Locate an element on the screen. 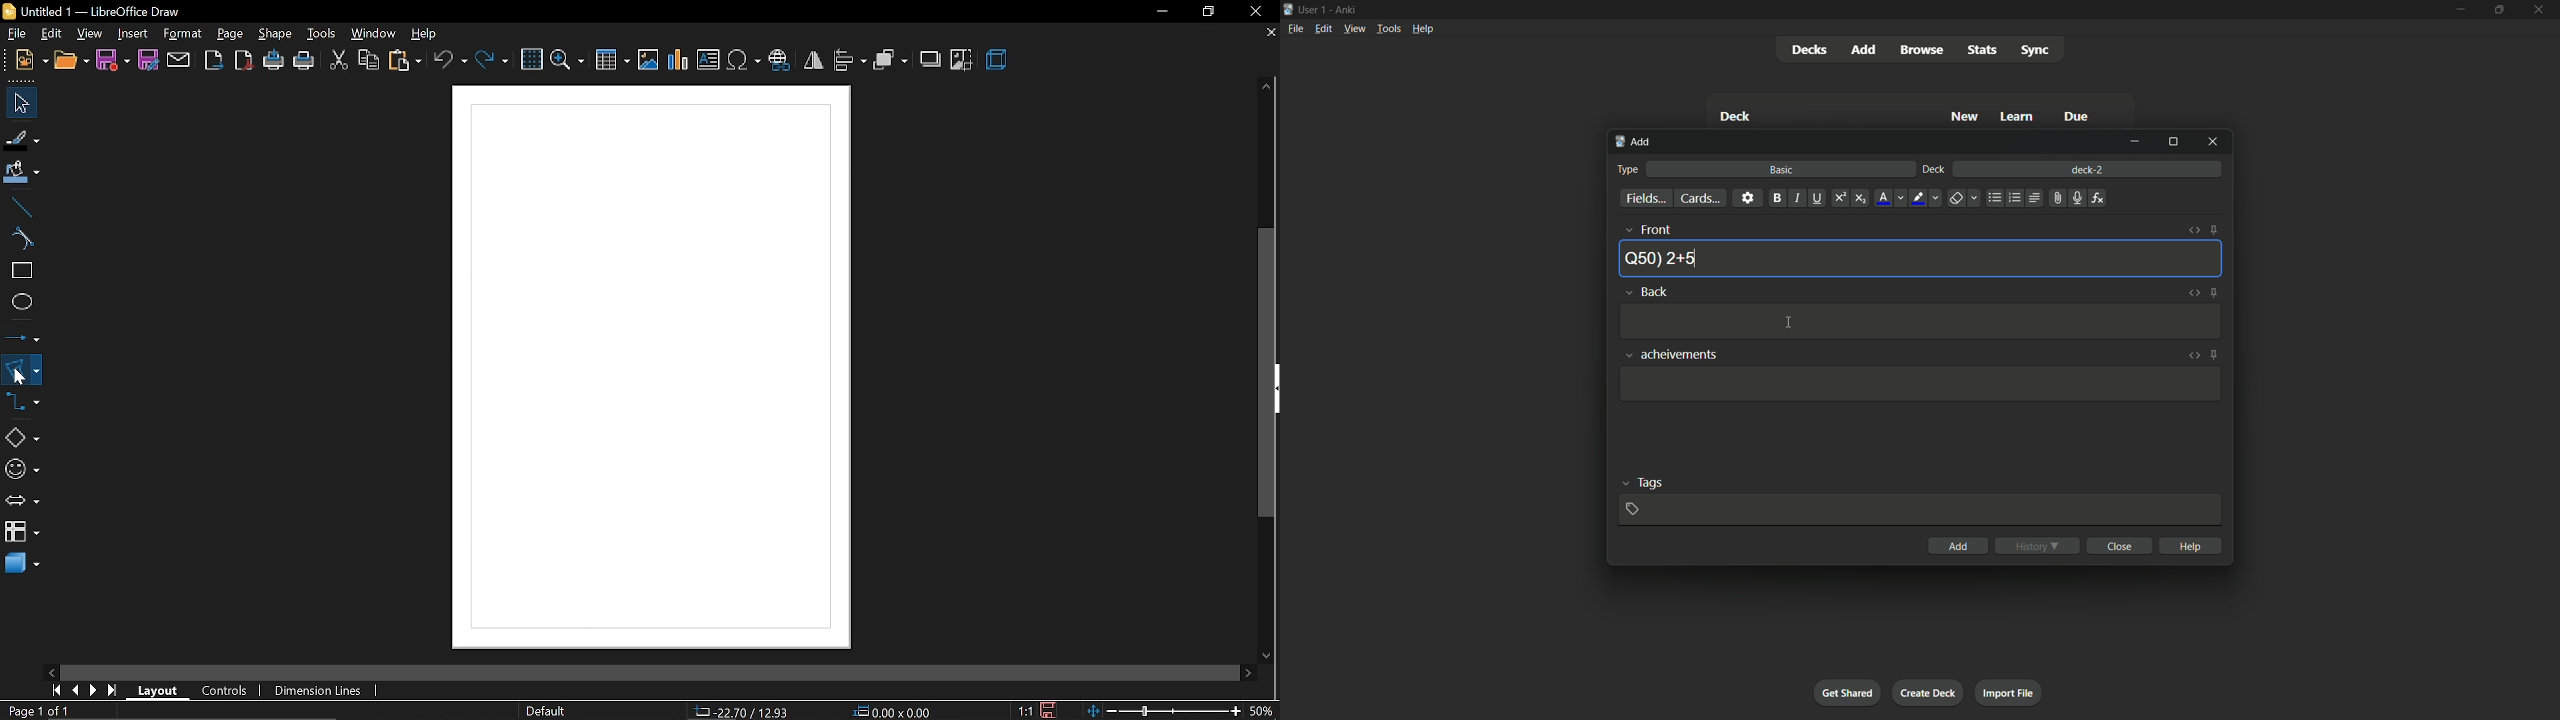 The width and height of the screenshot is (2576, 728). tools menu is located at coordinates (1389, 29).